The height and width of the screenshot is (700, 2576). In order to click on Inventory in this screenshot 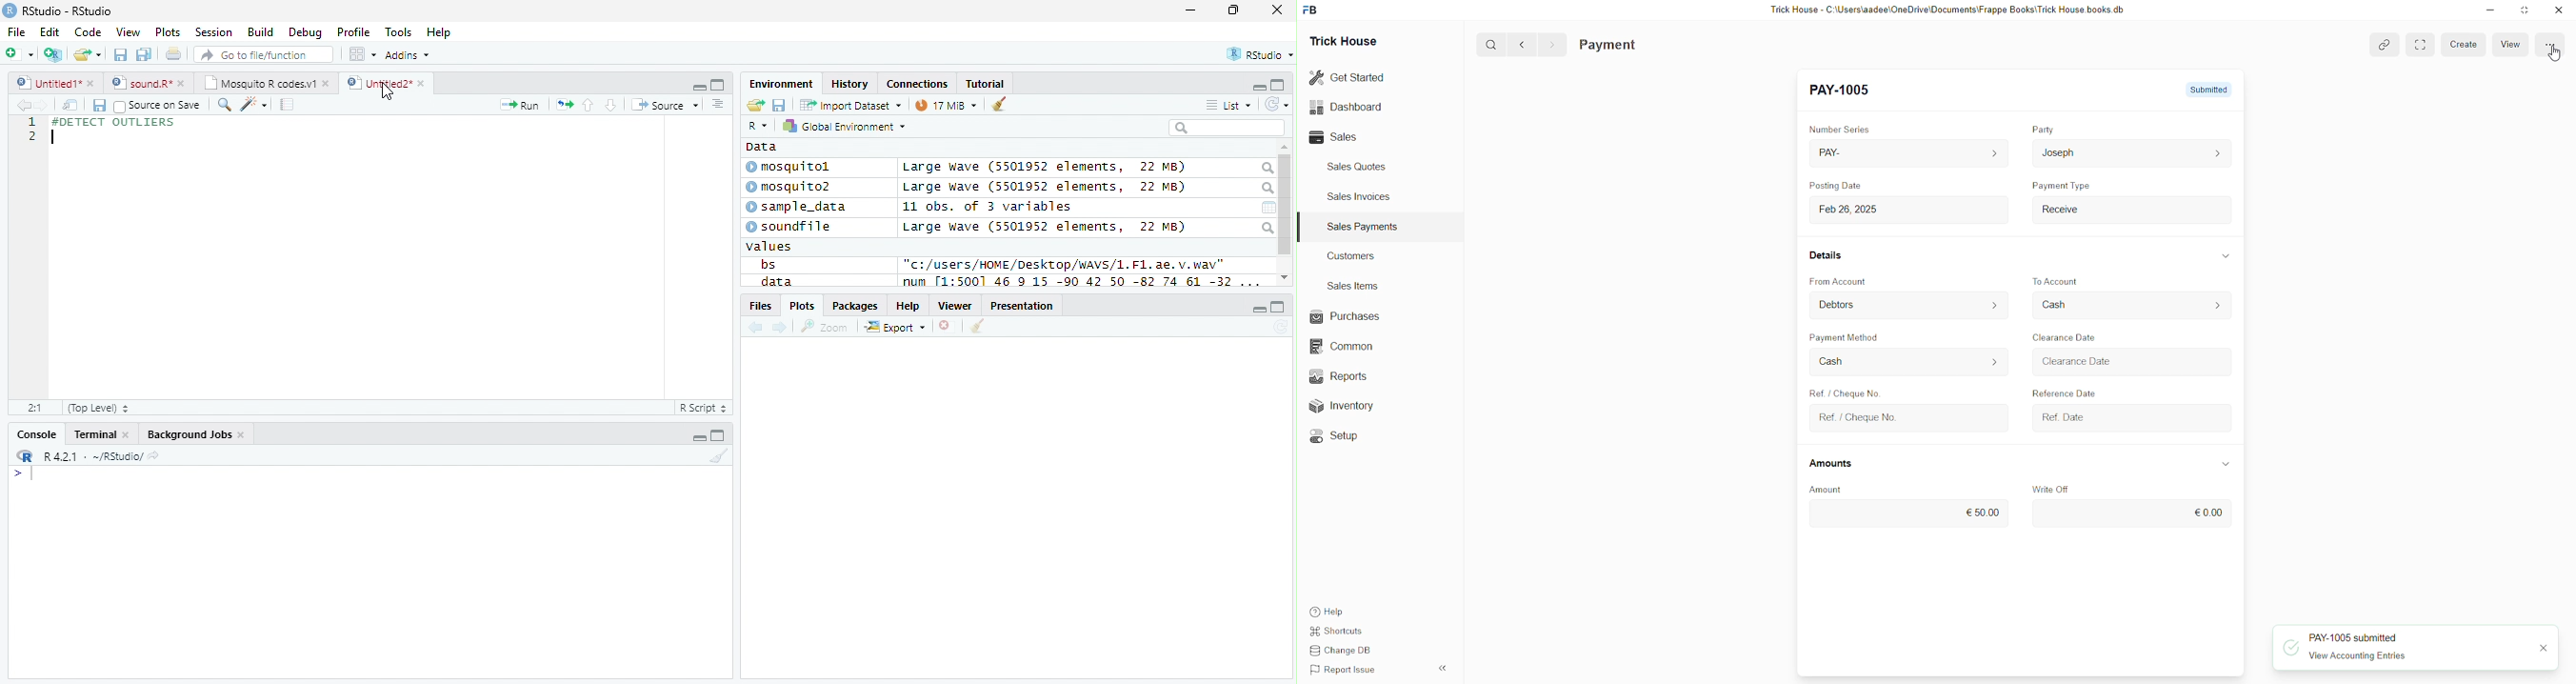, I will do `click(1357, 405)`.